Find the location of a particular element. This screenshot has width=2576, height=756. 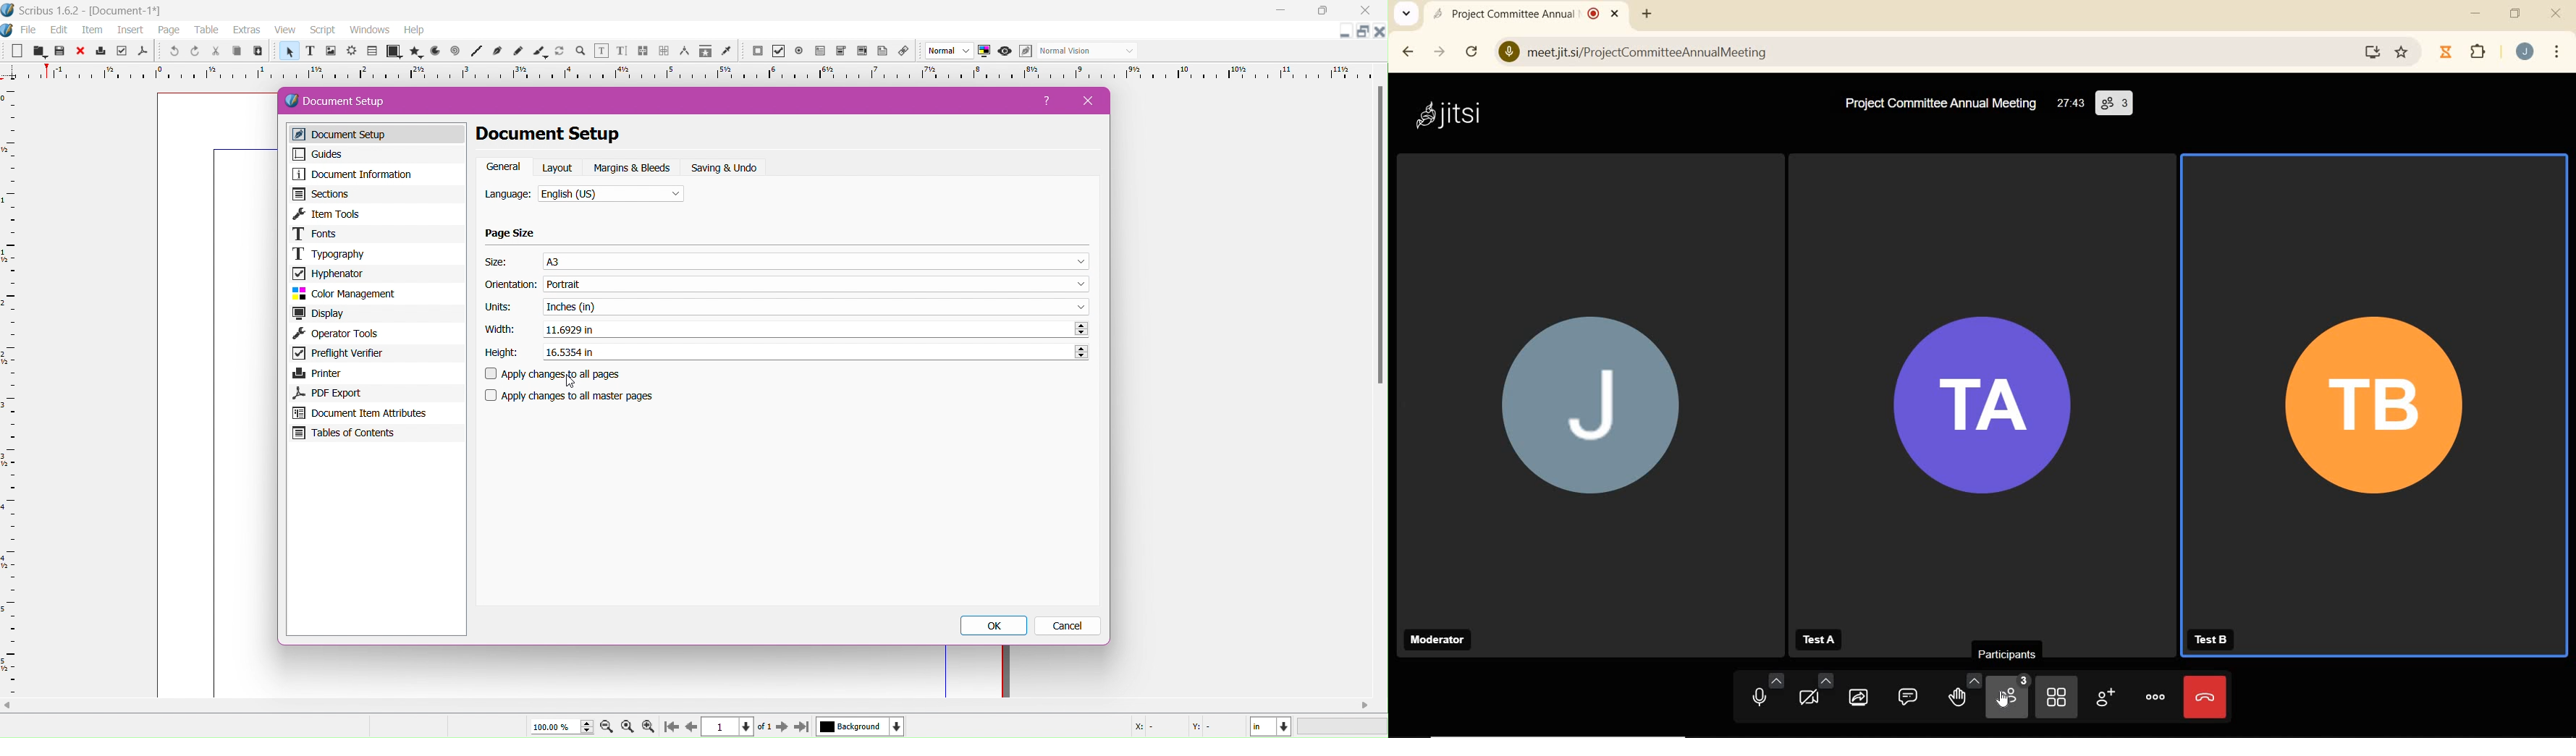

Scroll is located at coordinates (691, 704).